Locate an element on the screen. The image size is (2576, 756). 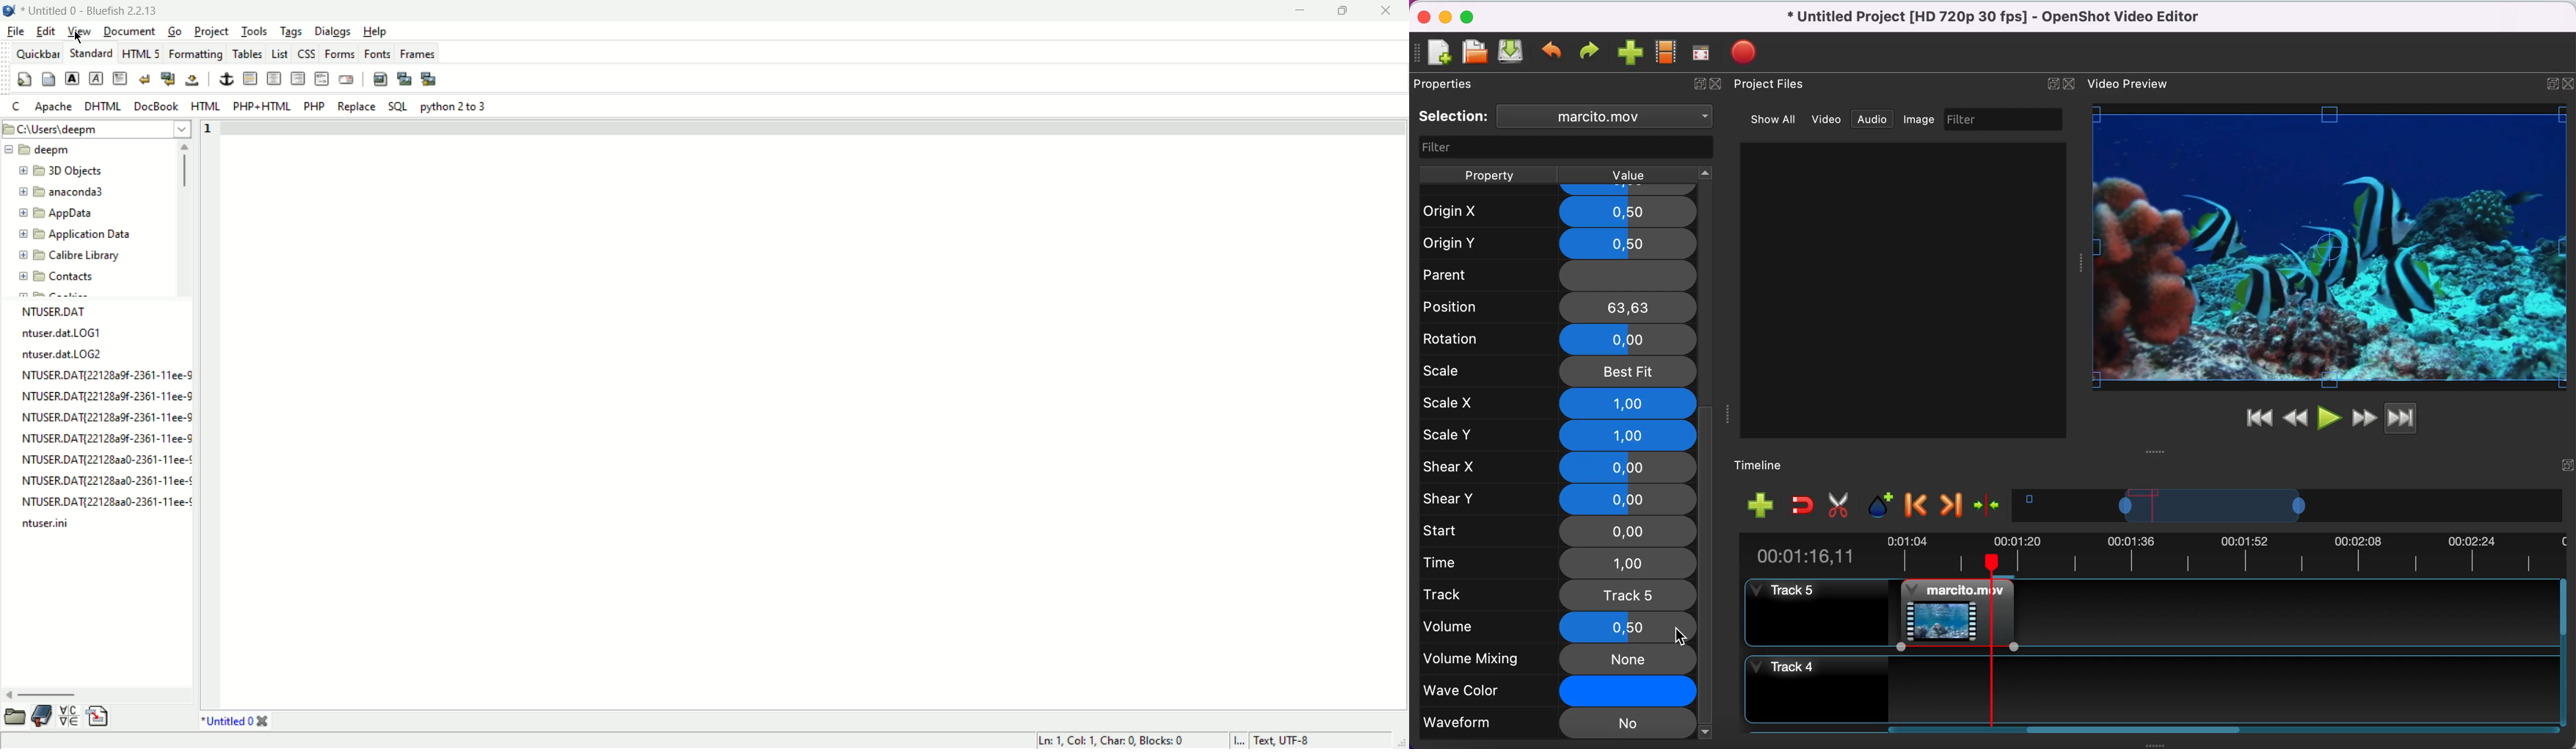
CSS is located at coordinates (305, 52).